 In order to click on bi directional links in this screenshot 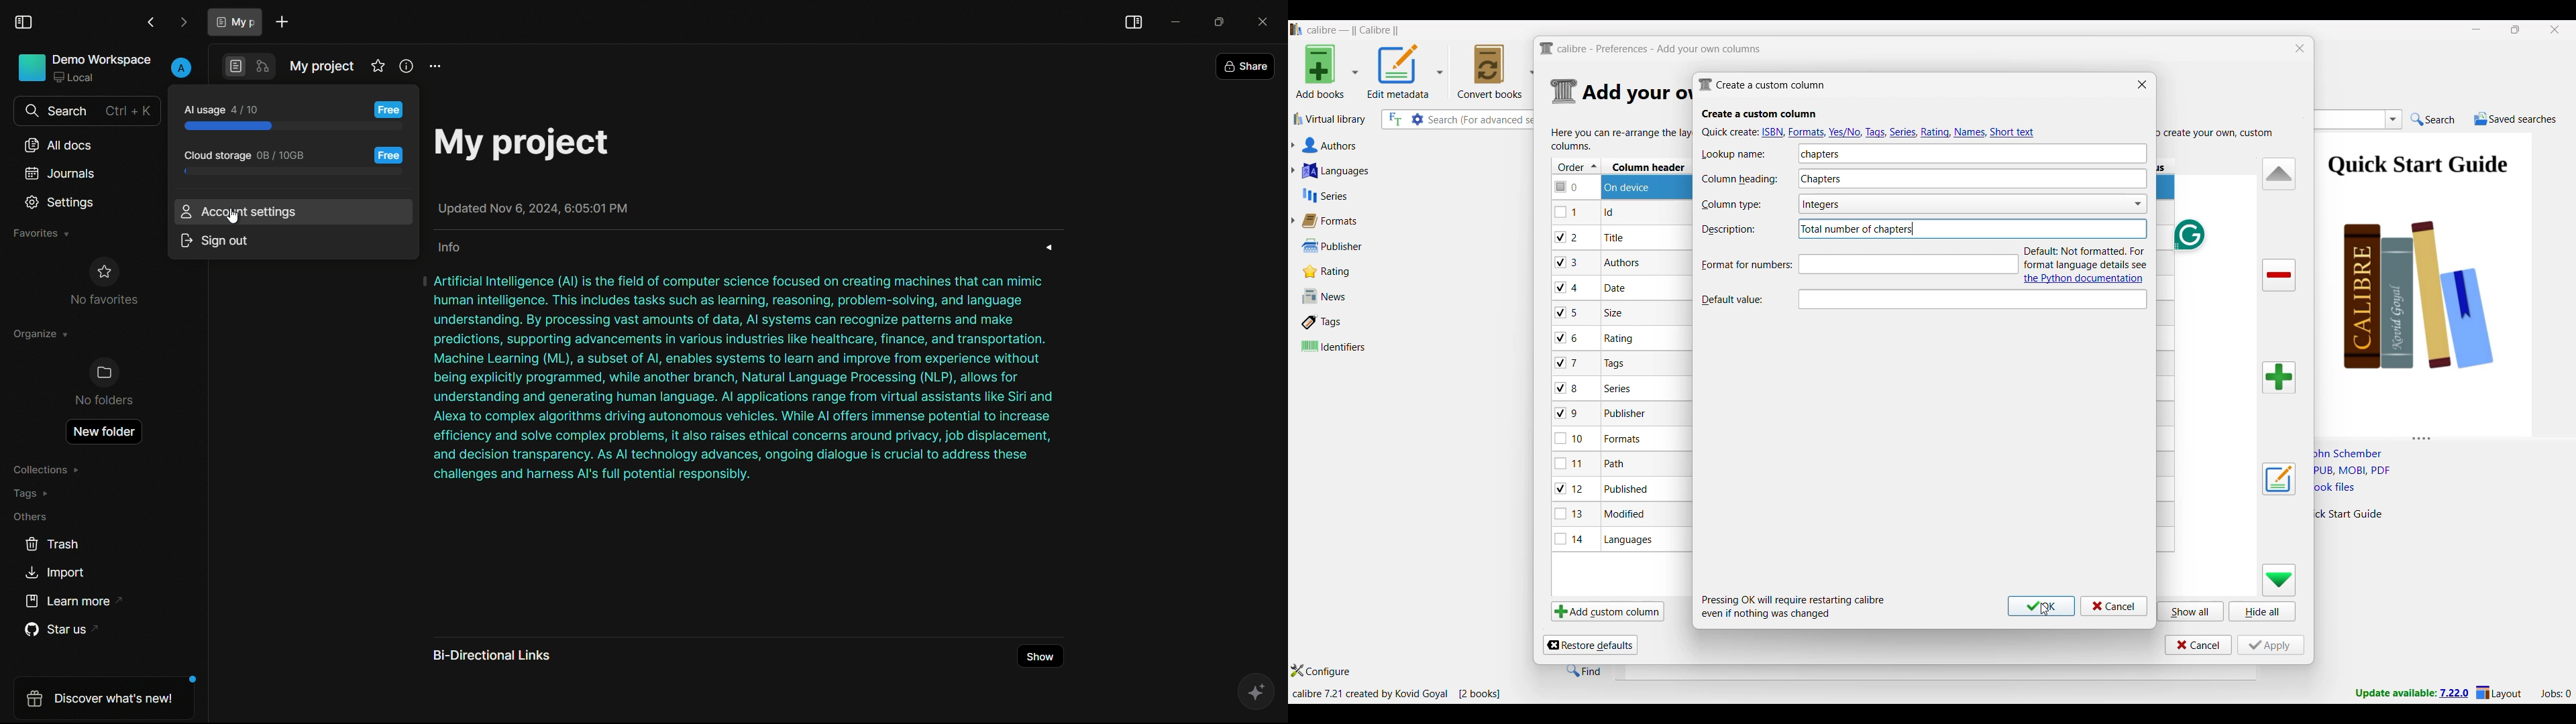, I will do `click(496, 652)`.